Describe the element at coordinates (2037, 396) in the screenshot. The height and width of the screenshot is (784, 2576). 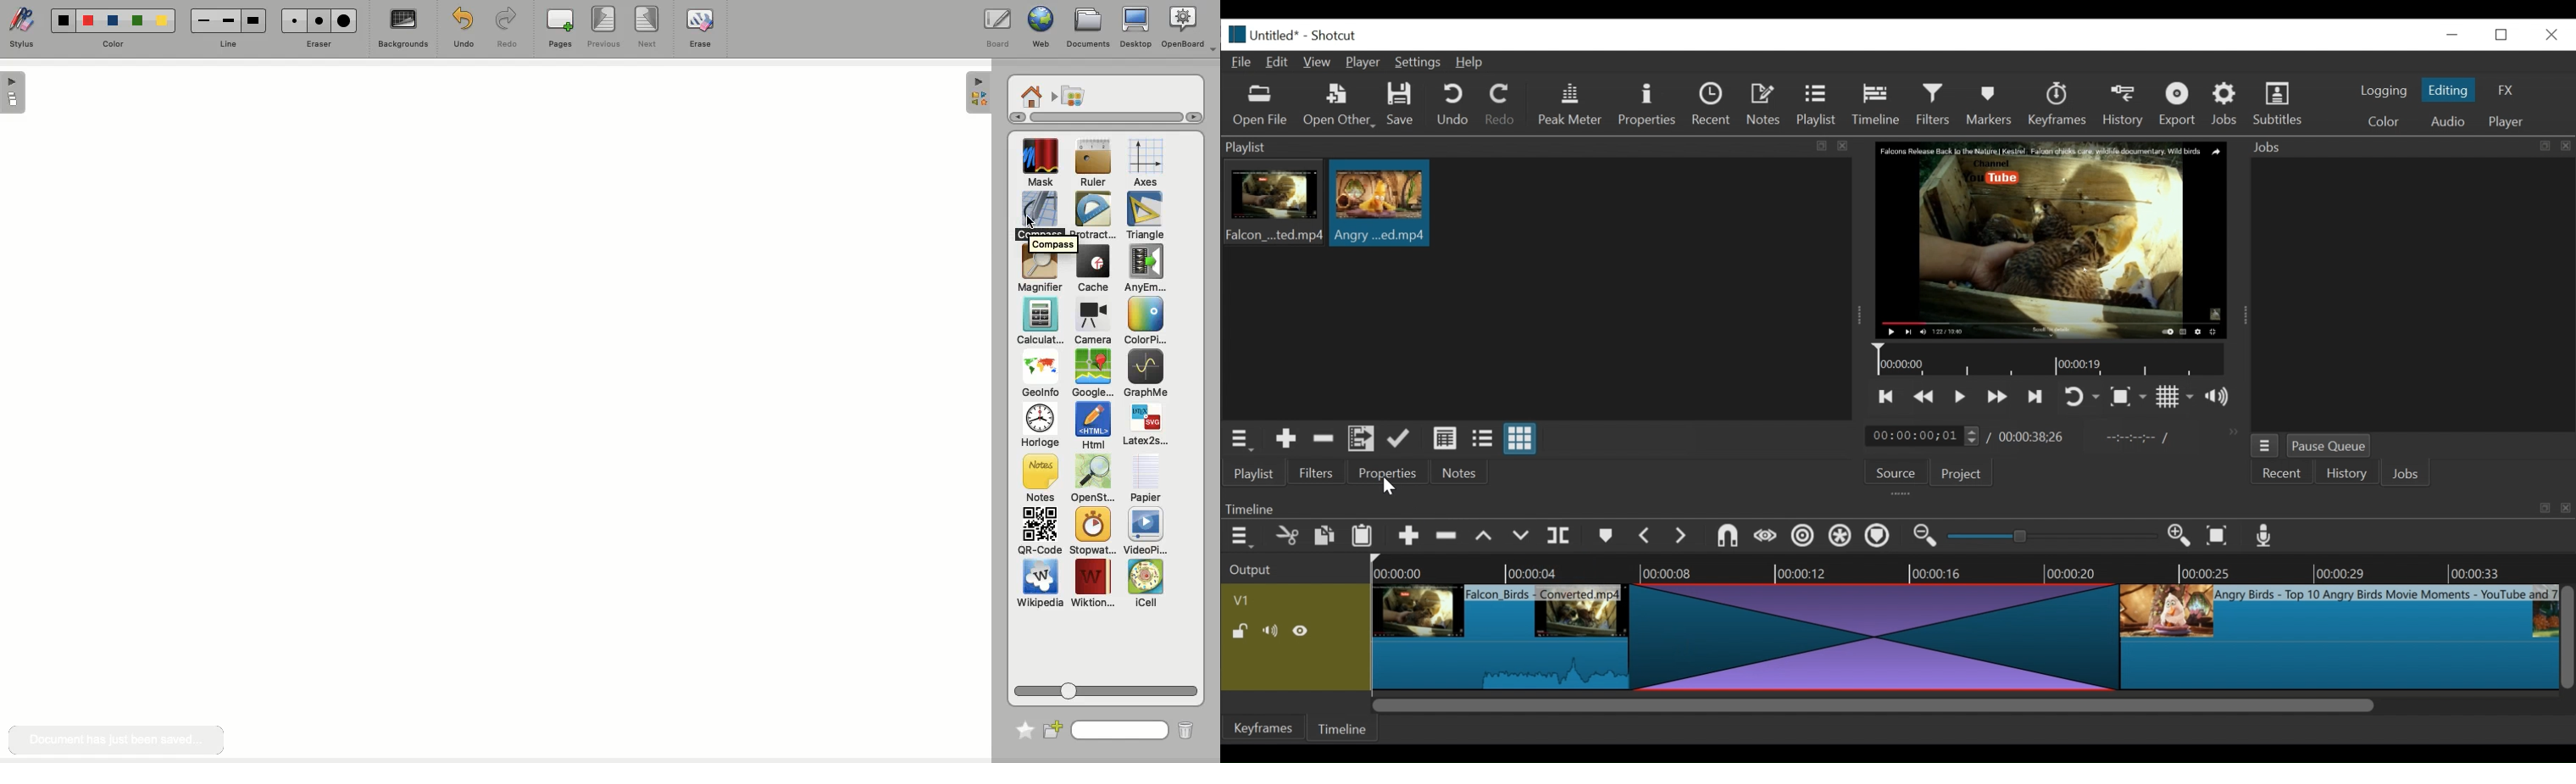
I see `skip to the next point` at that location.